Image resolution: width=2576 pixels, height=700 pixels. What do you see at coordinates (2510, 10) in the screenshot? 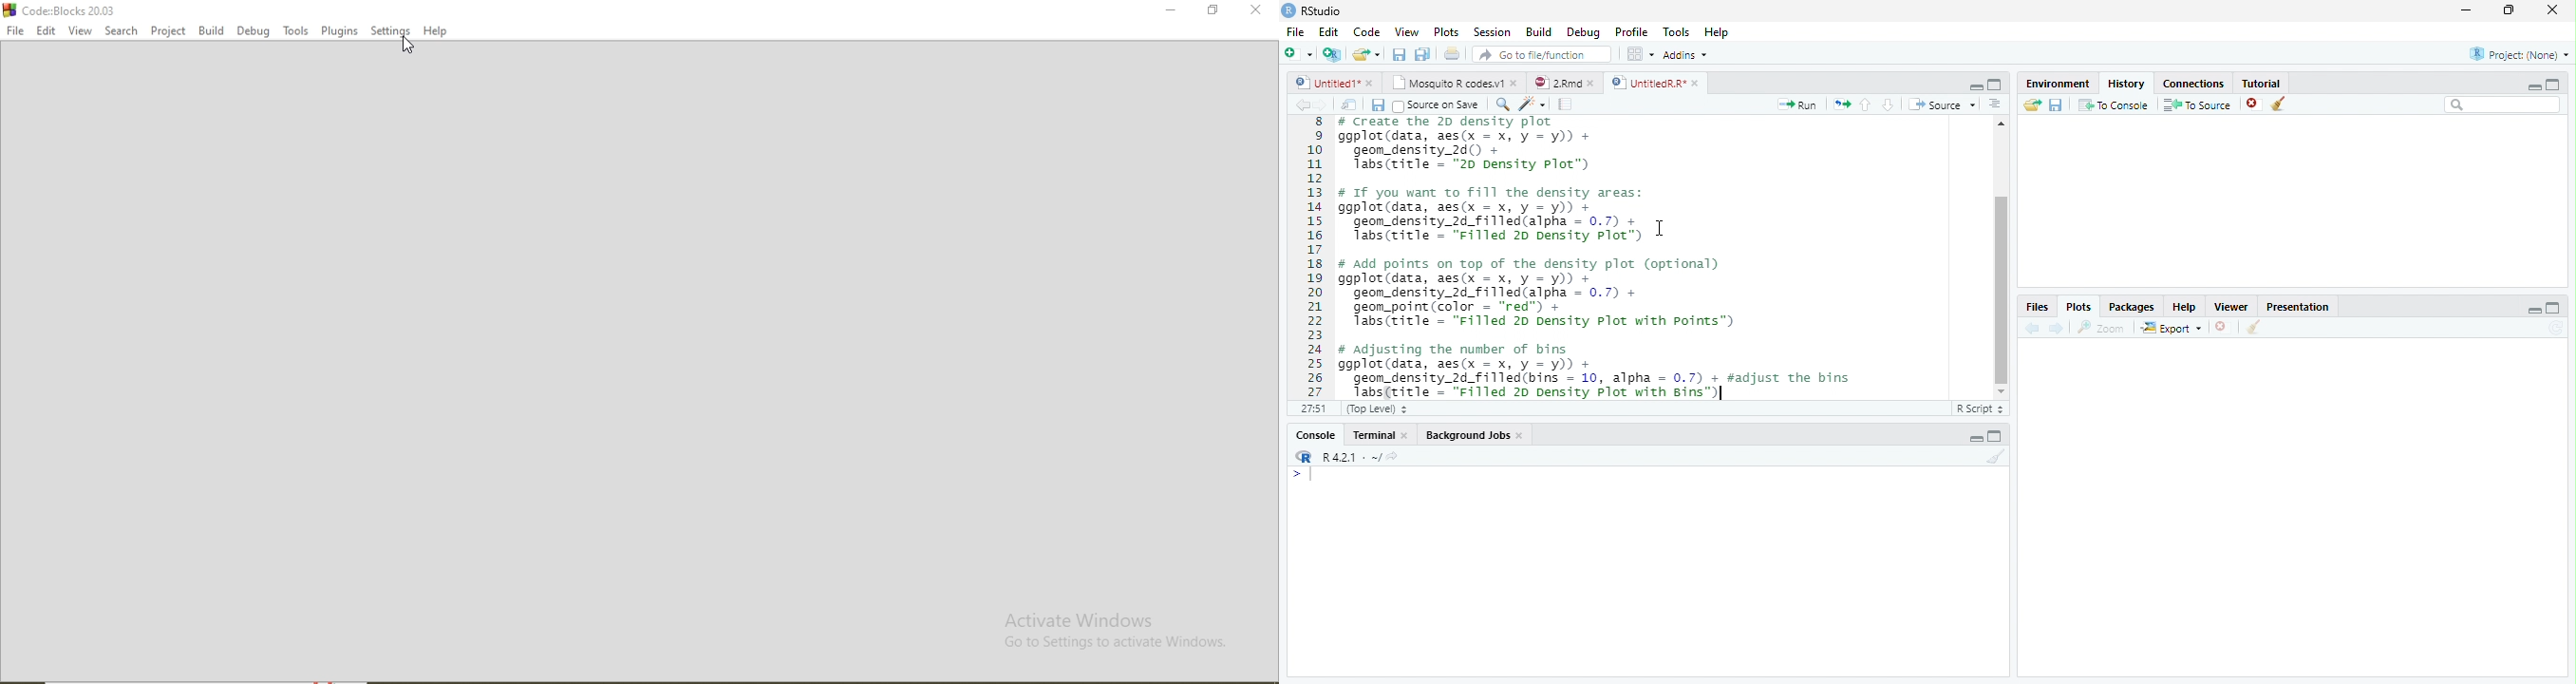
I see `maximize` at bounding box center [2510, 10].